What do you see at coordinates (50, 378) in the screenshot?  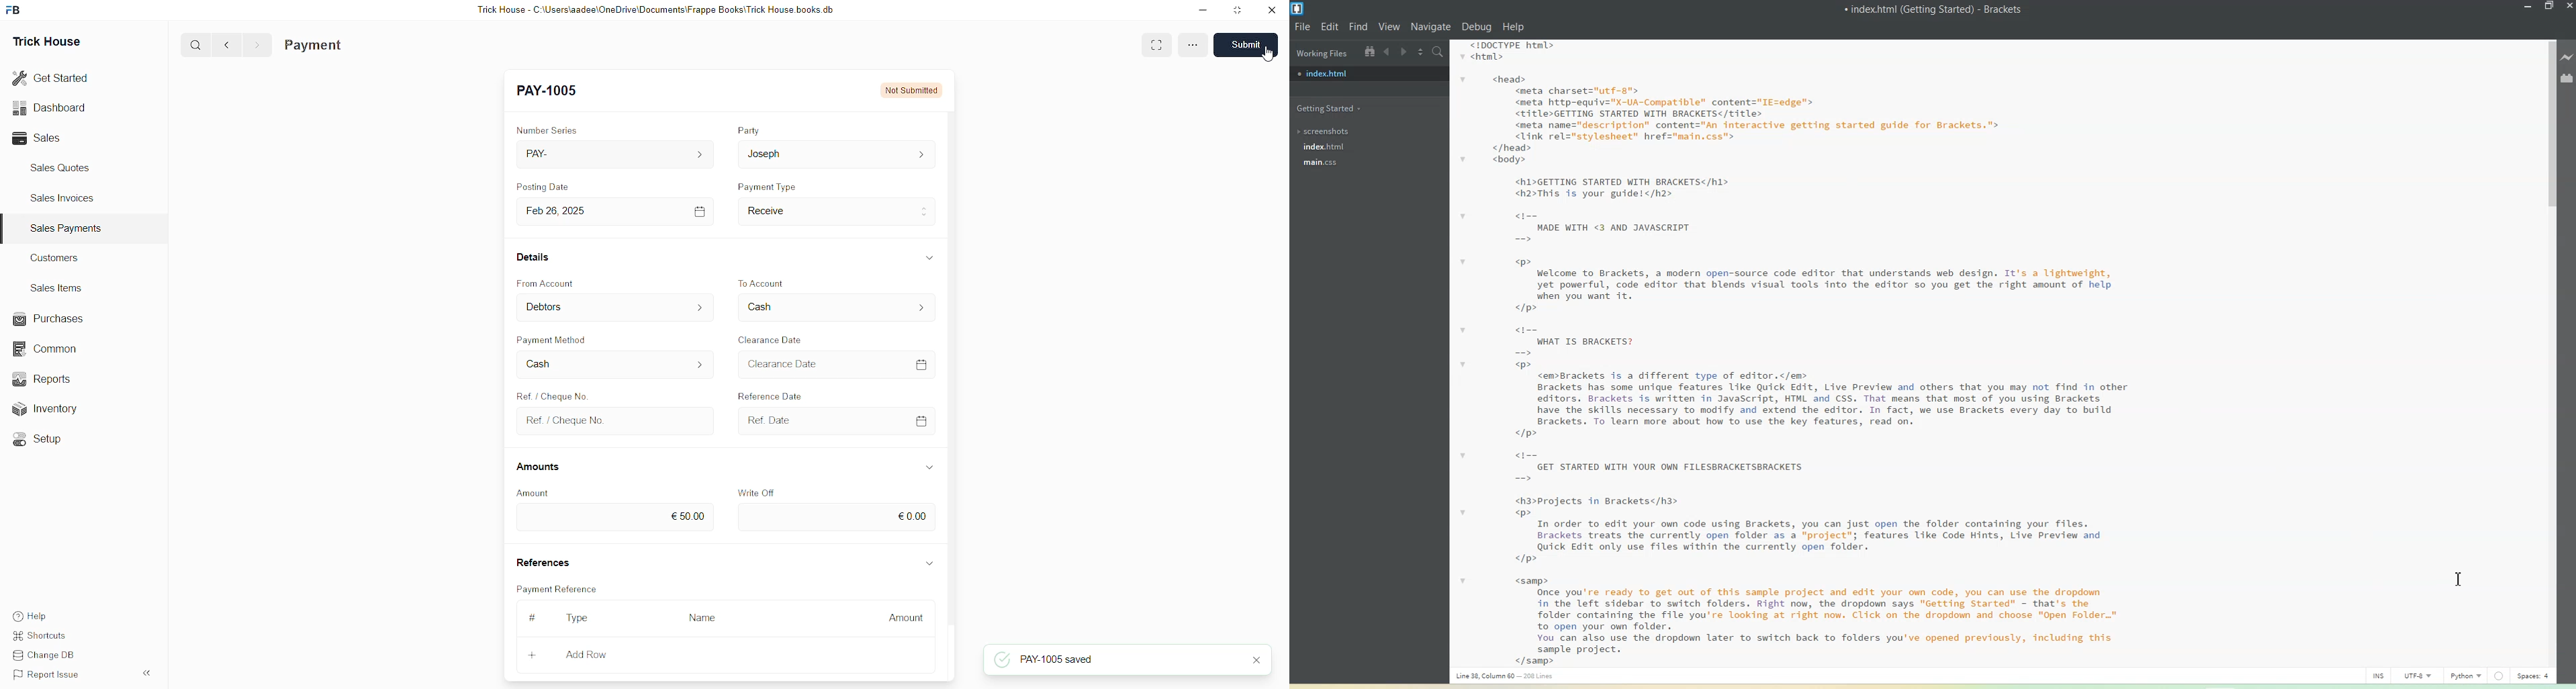 I see `Reports` at bounding box center [50, 378].